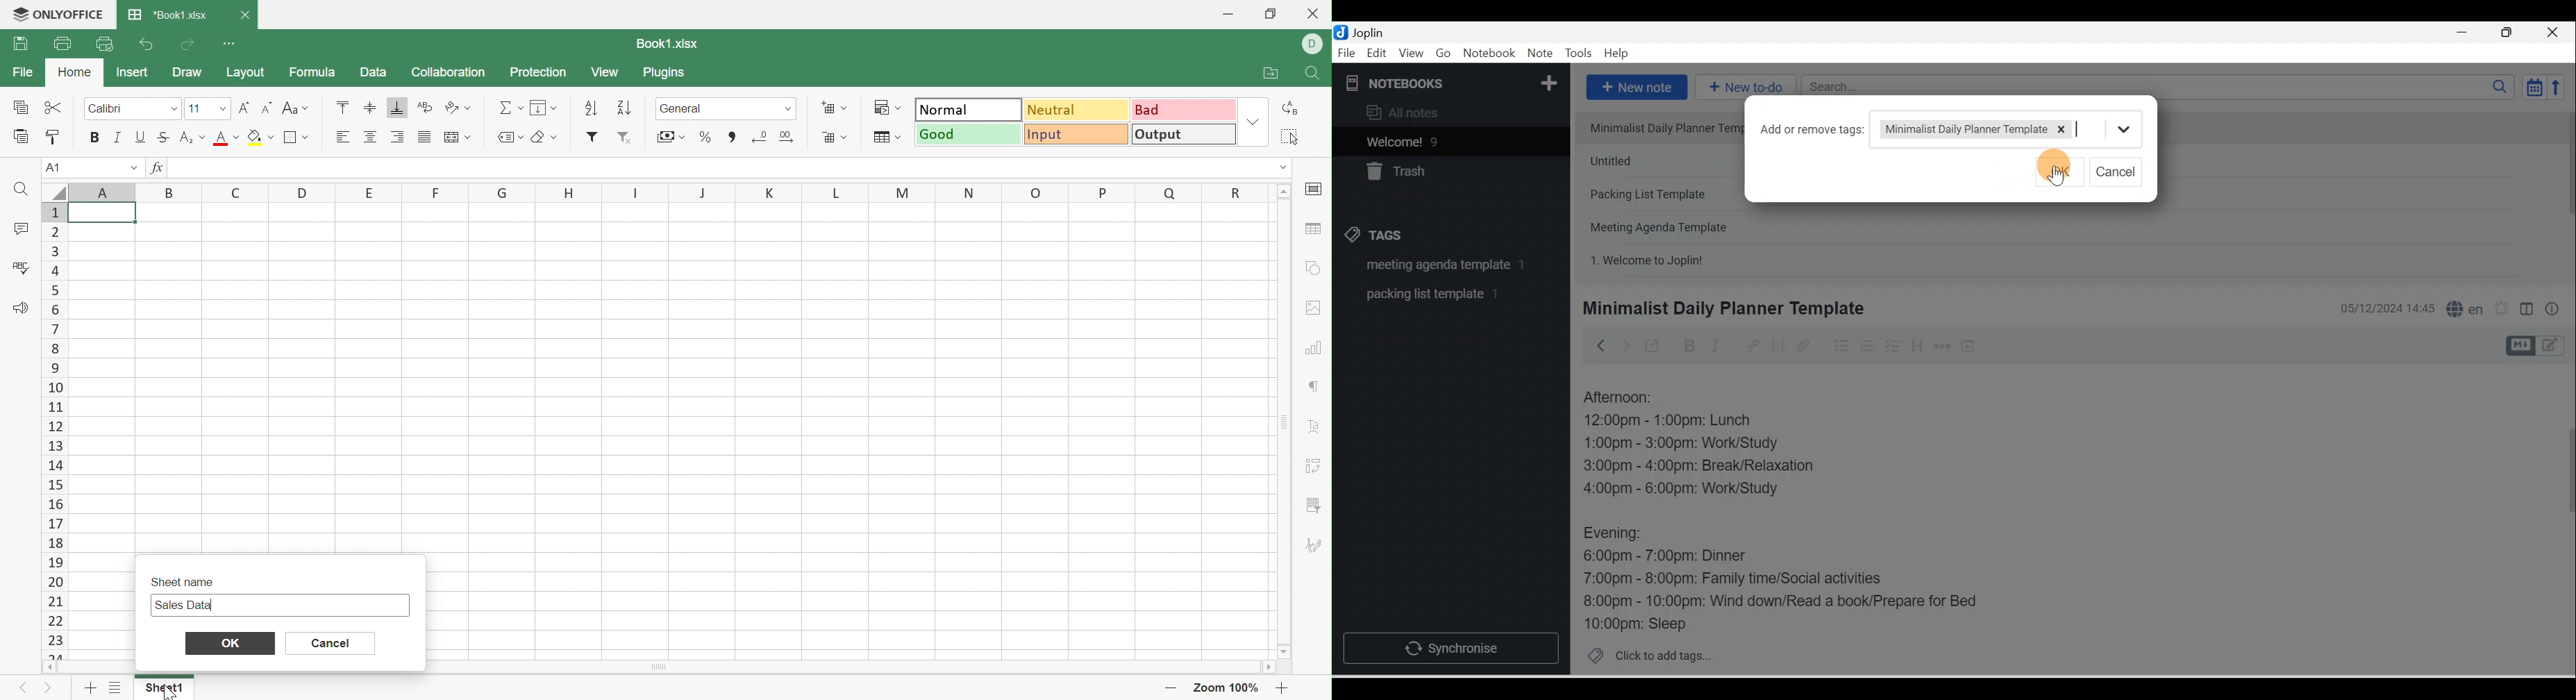 Image resolution: width=2576 pixels, height=700 pixels. I want to click on 7:00pm - 8:00pm: Family time/Social activities, so click(1742, 580).